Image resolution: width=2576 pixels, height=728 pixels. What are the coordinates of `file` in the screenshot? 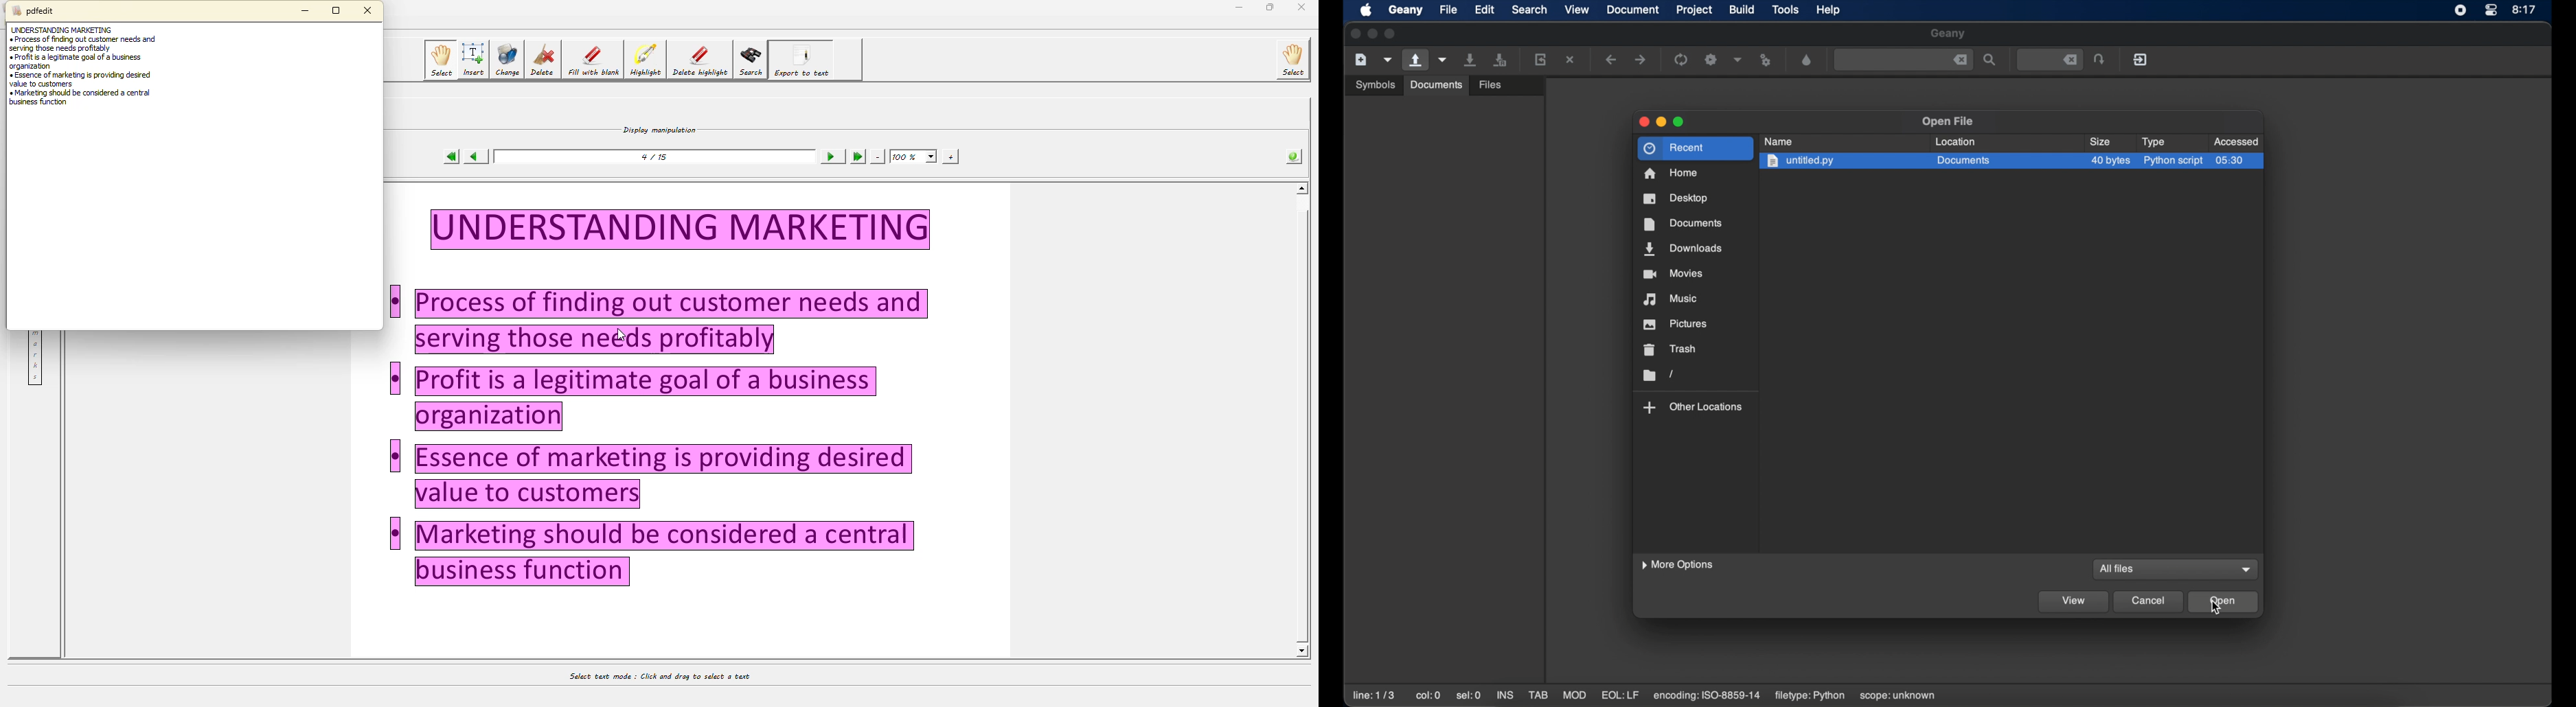 It's located at (1448, 9).